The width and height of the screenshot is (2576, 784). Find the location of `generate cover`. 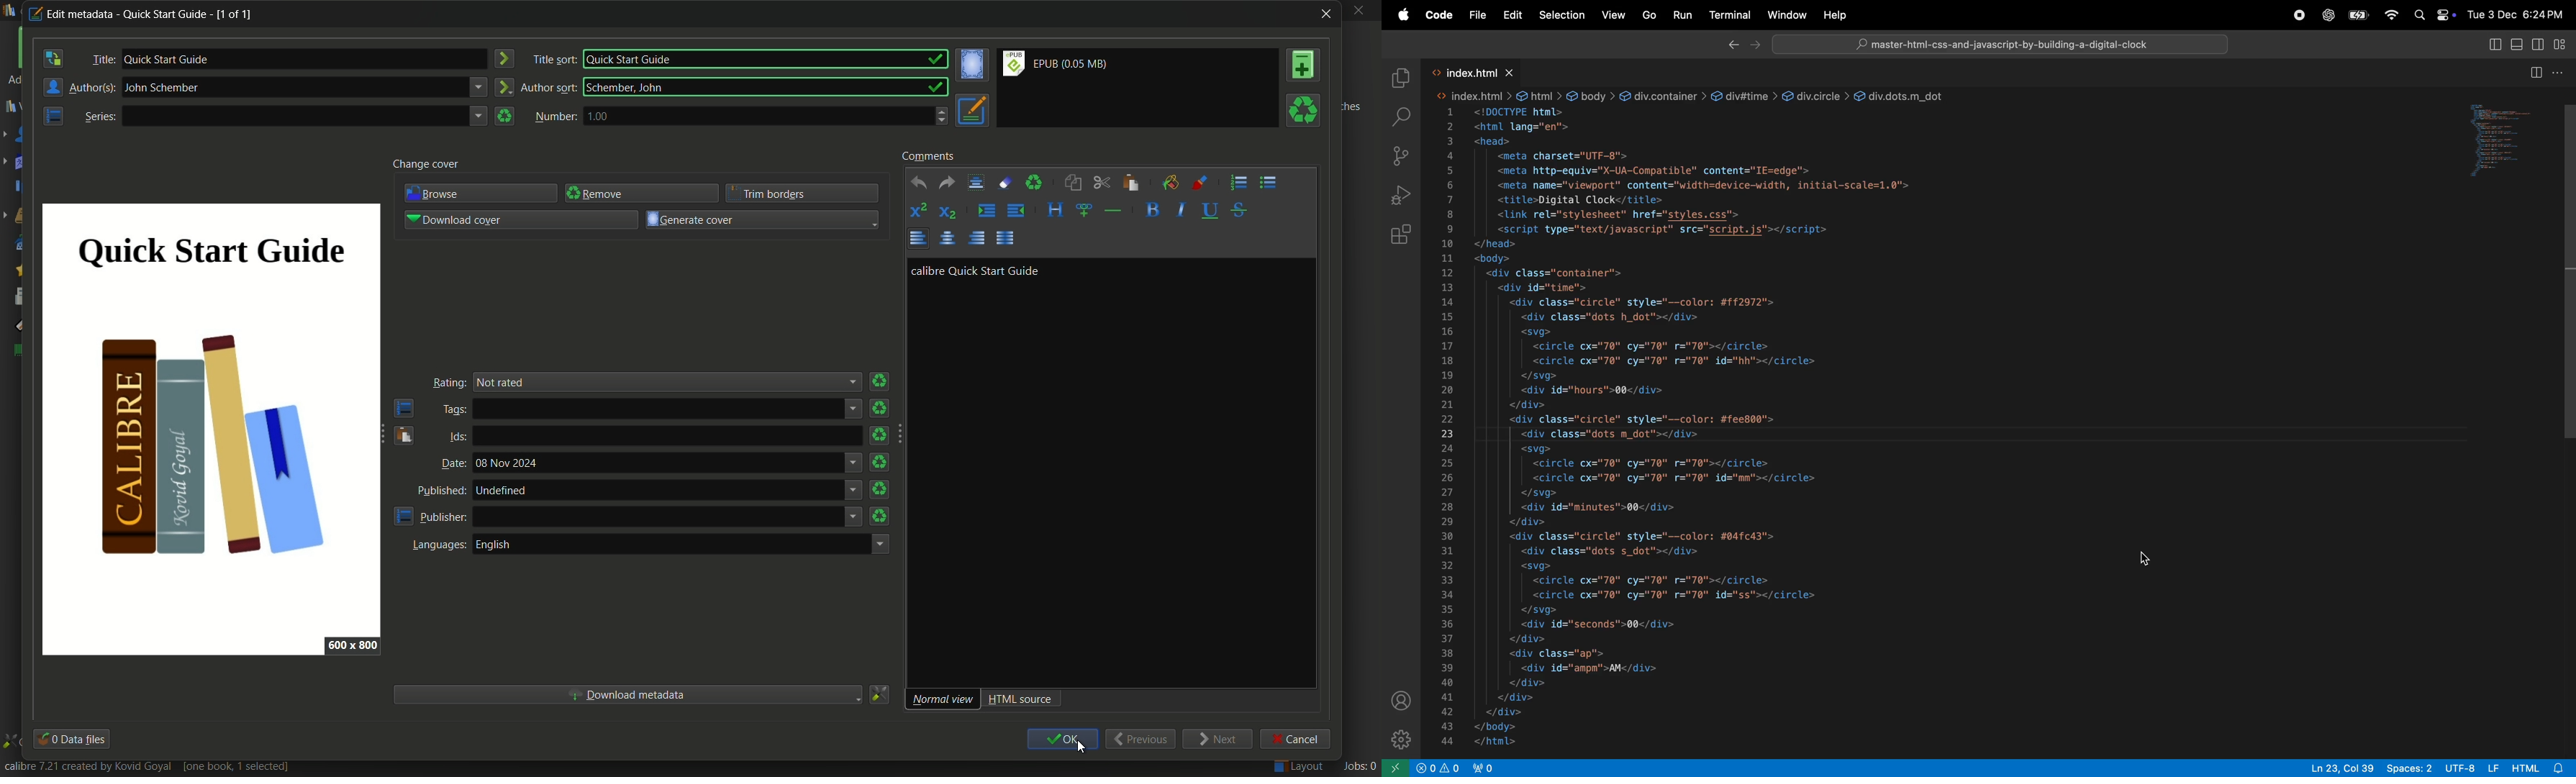

generate cover is located at coordinates (763, 220).